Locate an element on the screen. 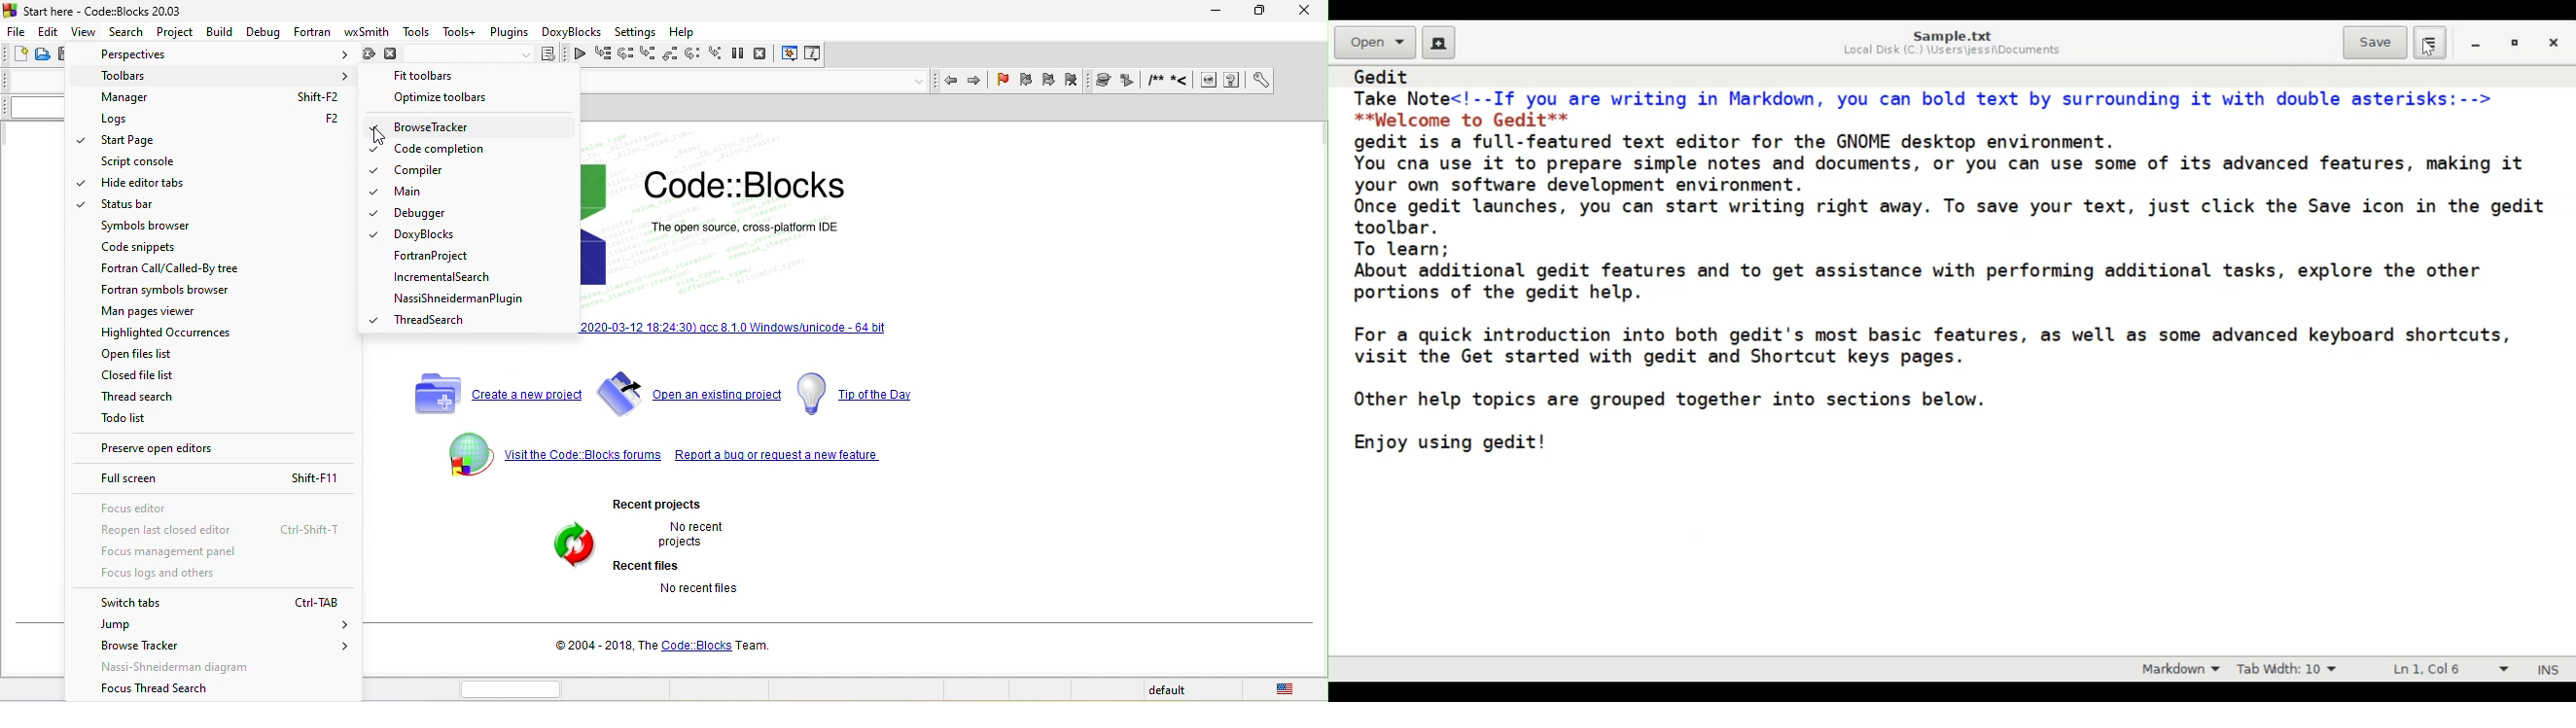  rebuild is located at coordinates (367, 57).